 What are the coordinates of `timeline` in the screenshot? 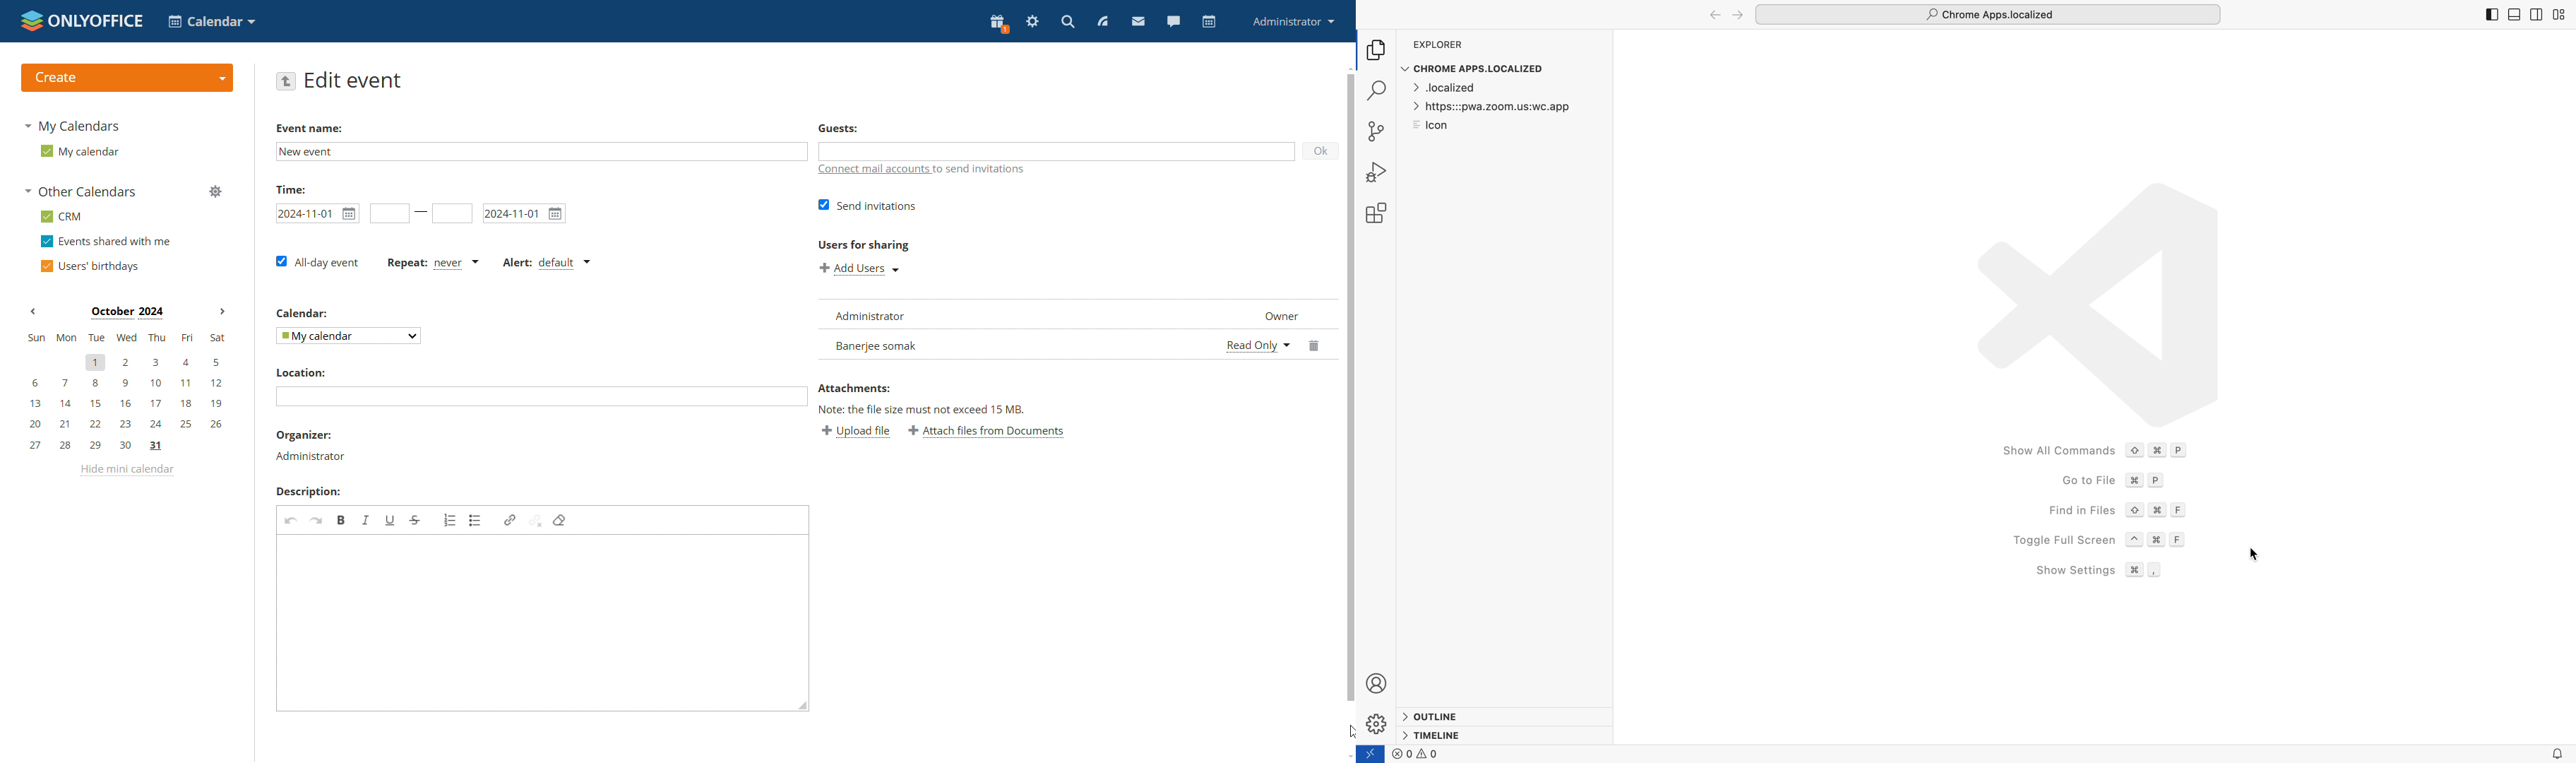 It's located at (1436, 736).